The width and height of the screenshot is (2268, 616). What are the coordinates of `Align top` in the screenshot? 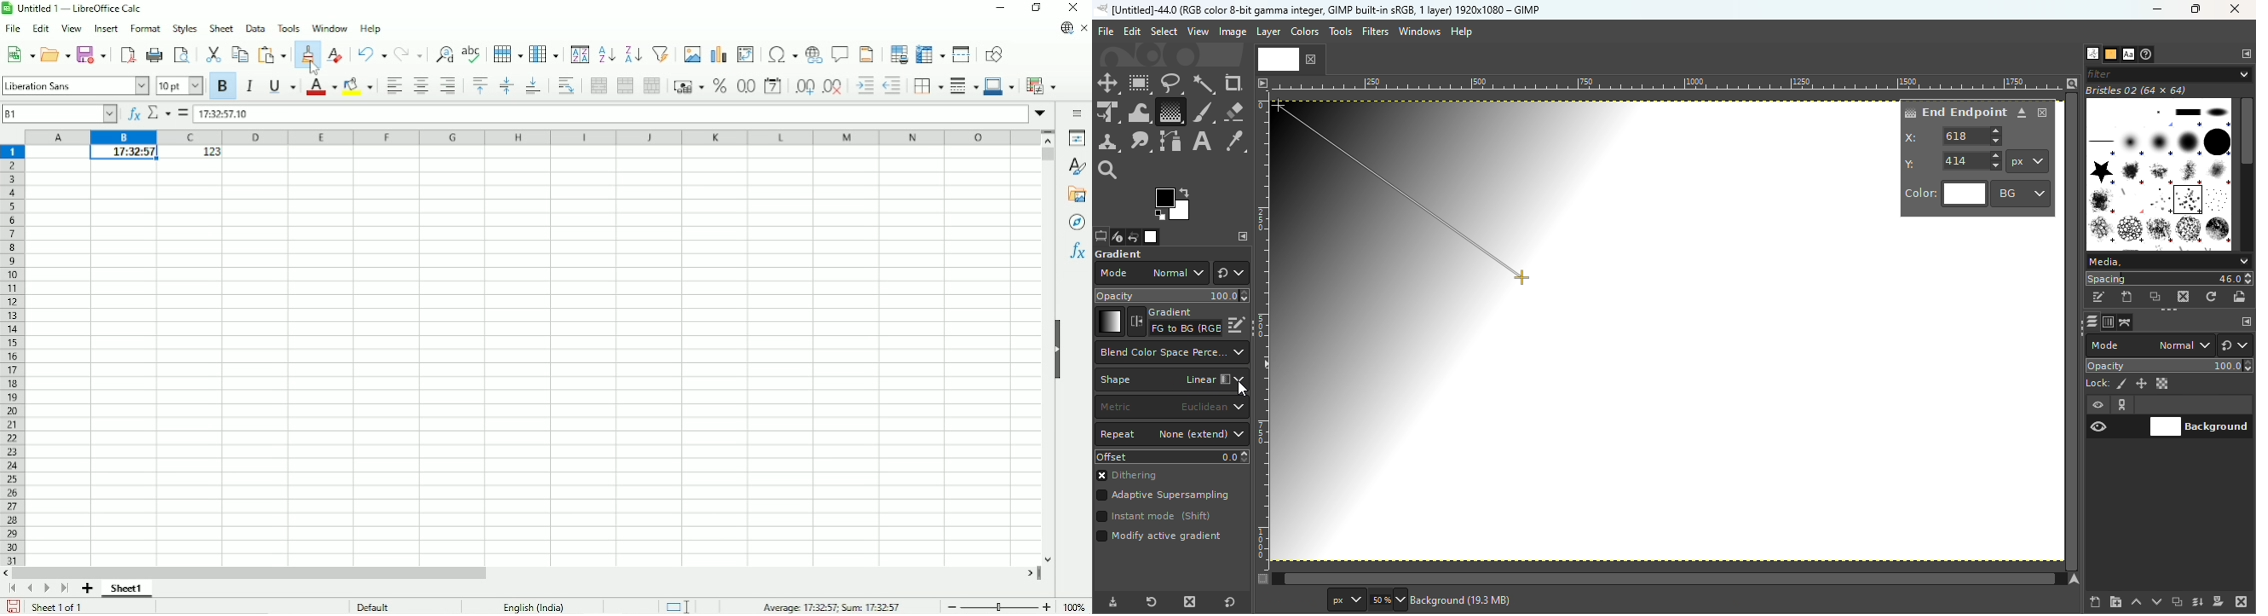 It's located at (480, 86).